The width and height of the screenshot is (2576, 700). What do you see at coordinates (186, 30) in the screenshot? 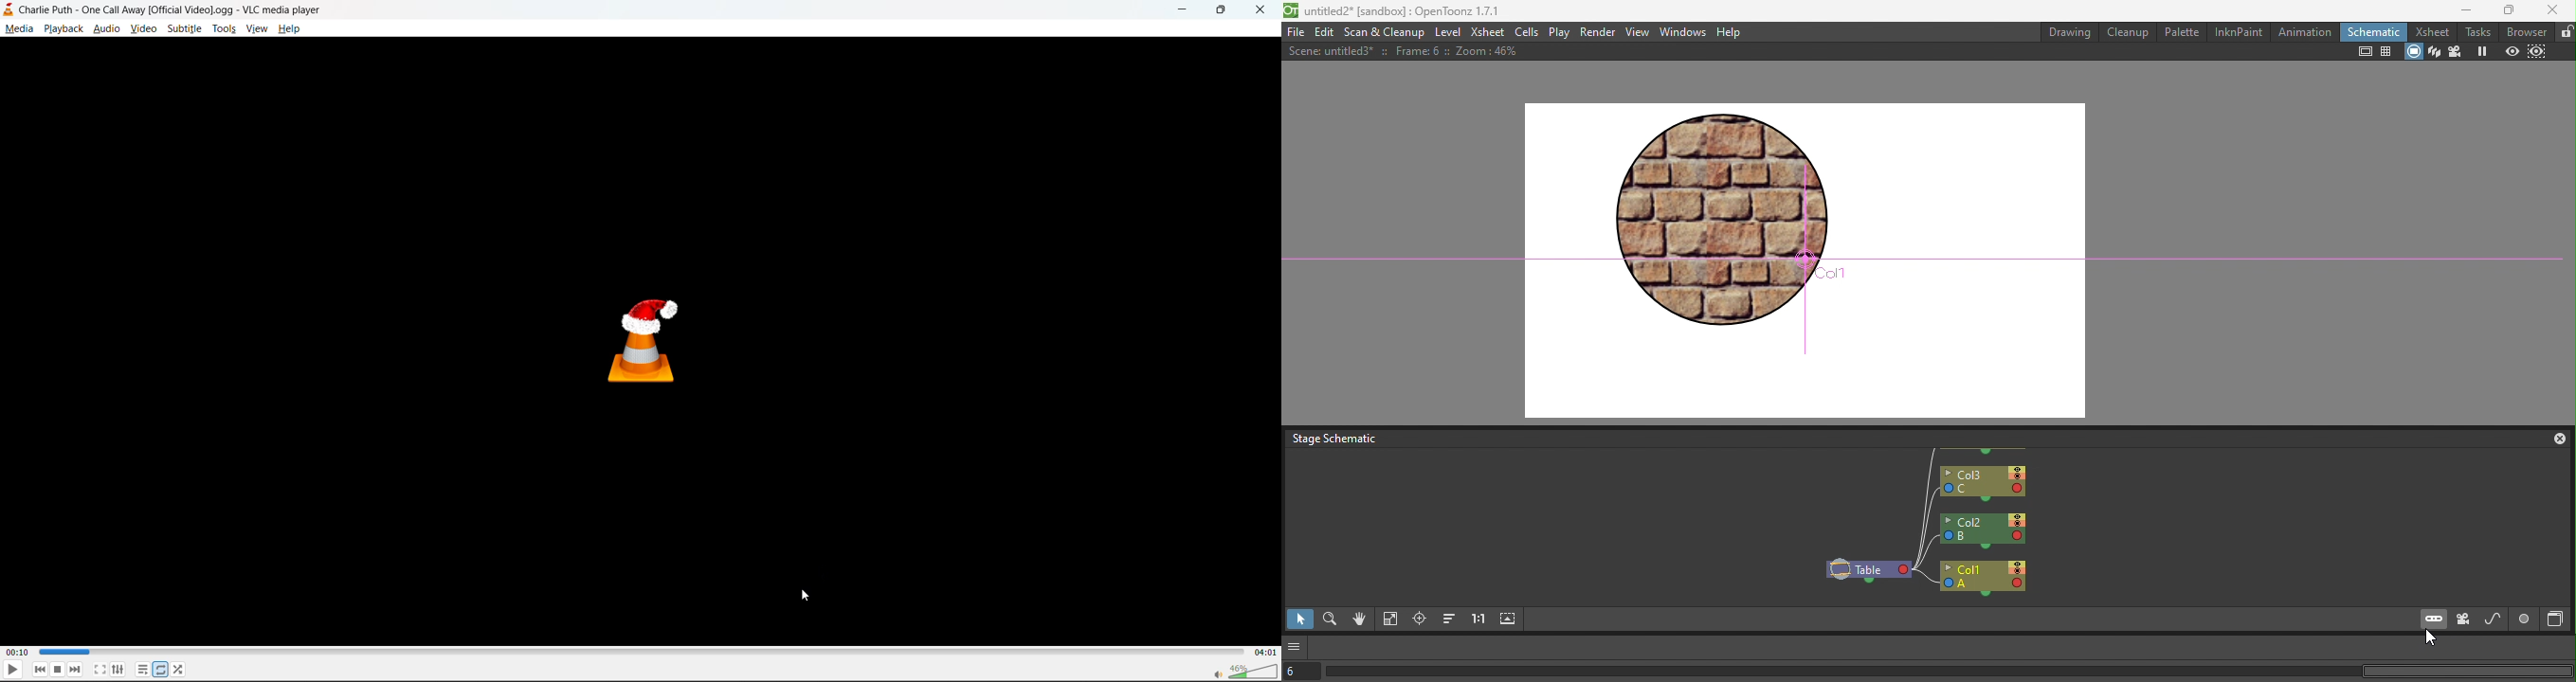
I see `subtitle` at bounding box center [186, 30].